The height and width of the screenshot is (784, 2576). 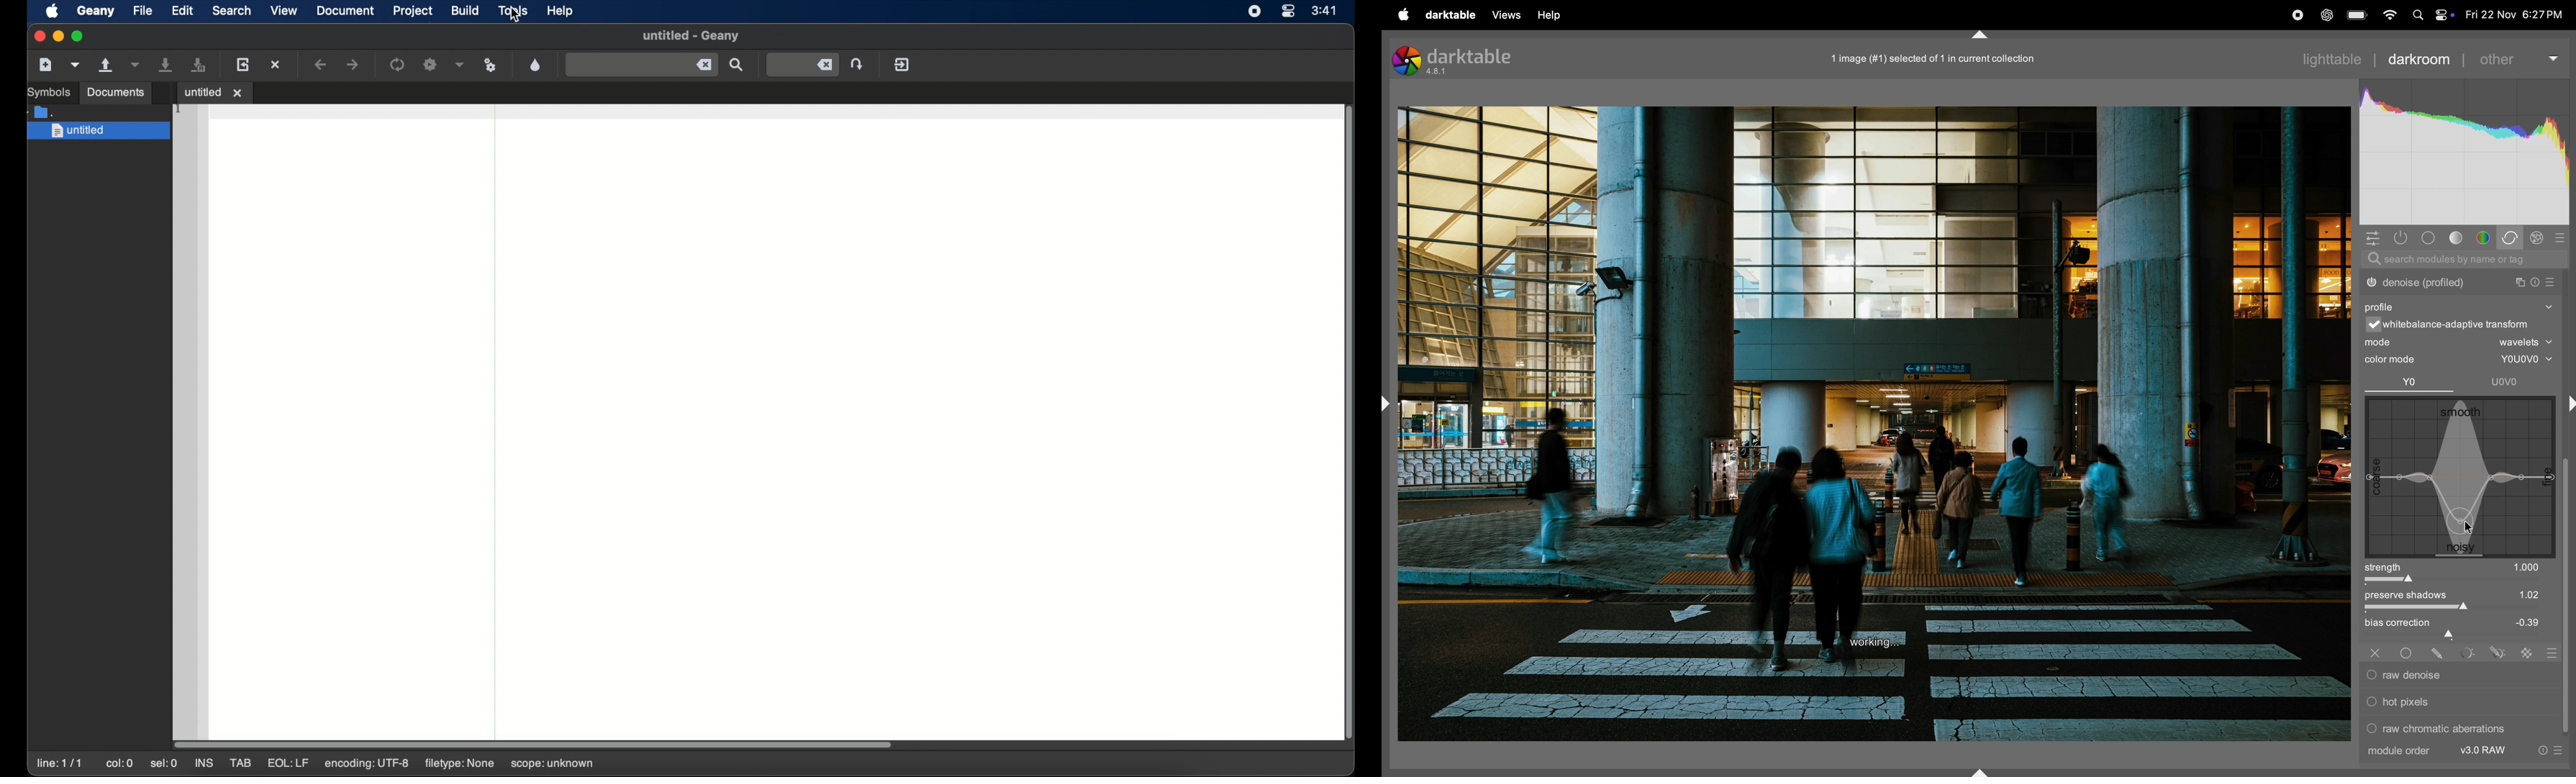 What do you see at coordinates (2430, 238) in the screenshot?
I see `tone` at bounding box center [2430, 238].